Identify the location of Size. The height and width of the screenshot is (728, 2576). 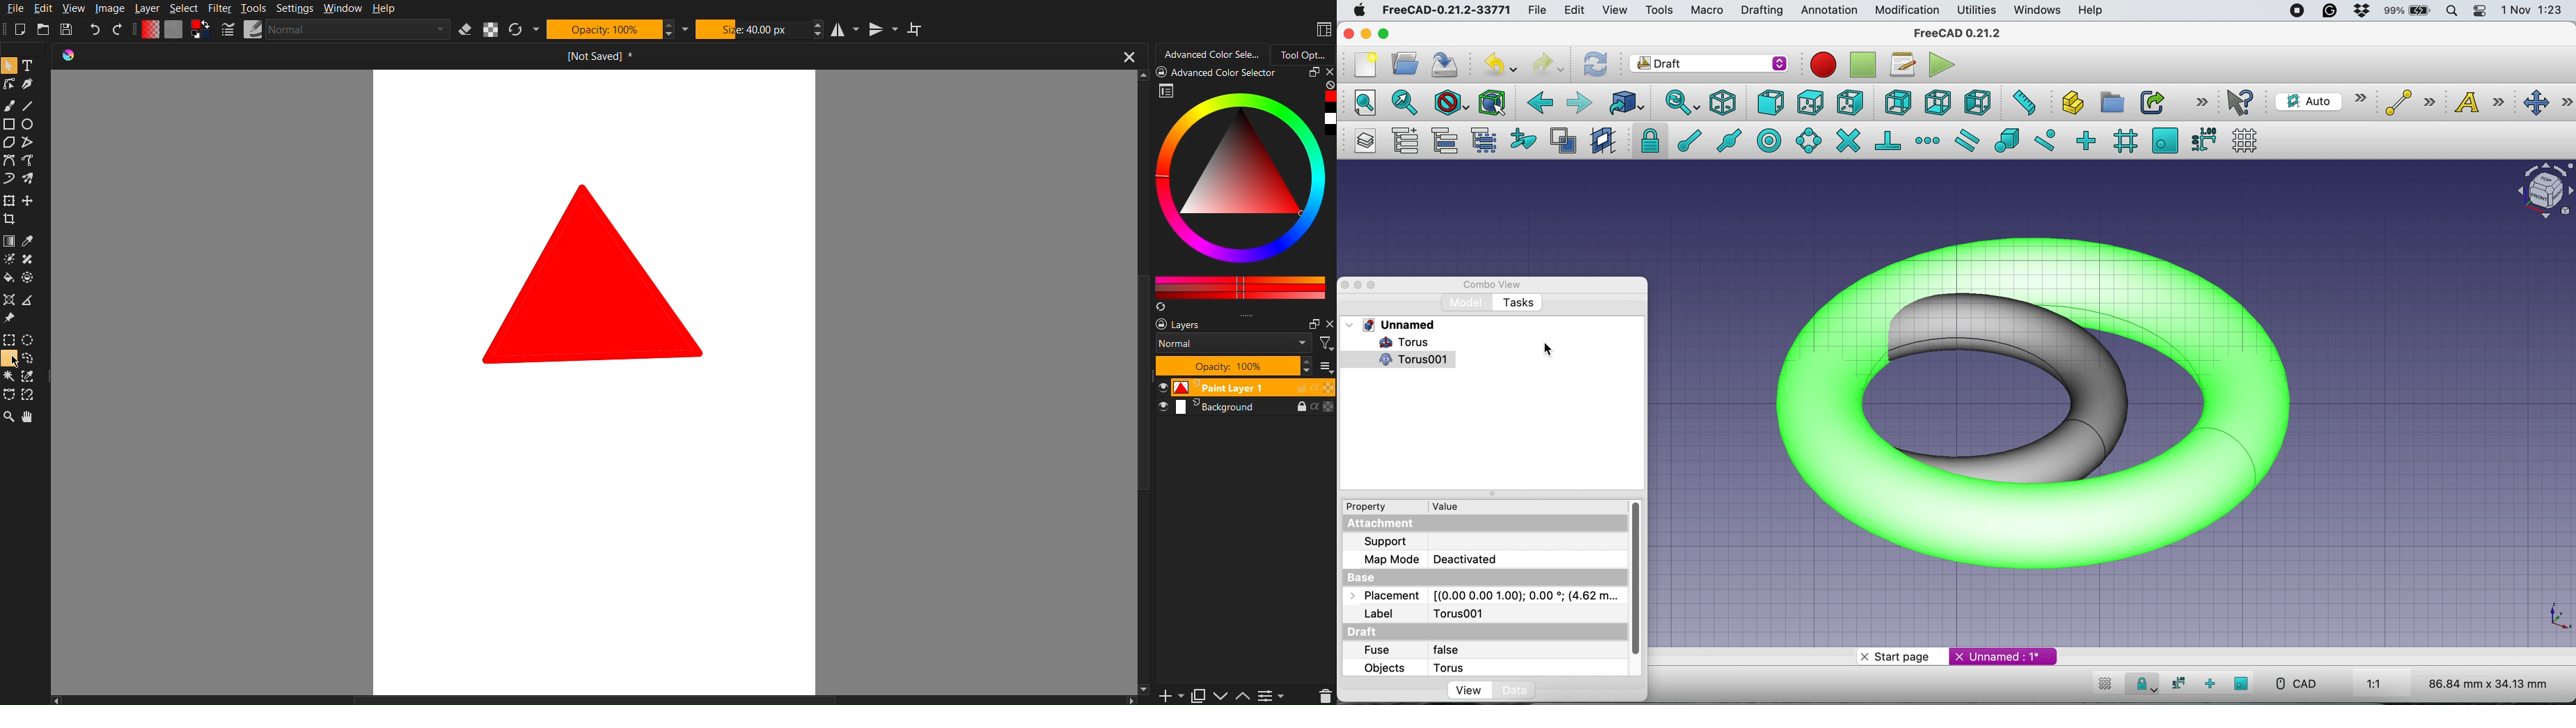
(752, 31).